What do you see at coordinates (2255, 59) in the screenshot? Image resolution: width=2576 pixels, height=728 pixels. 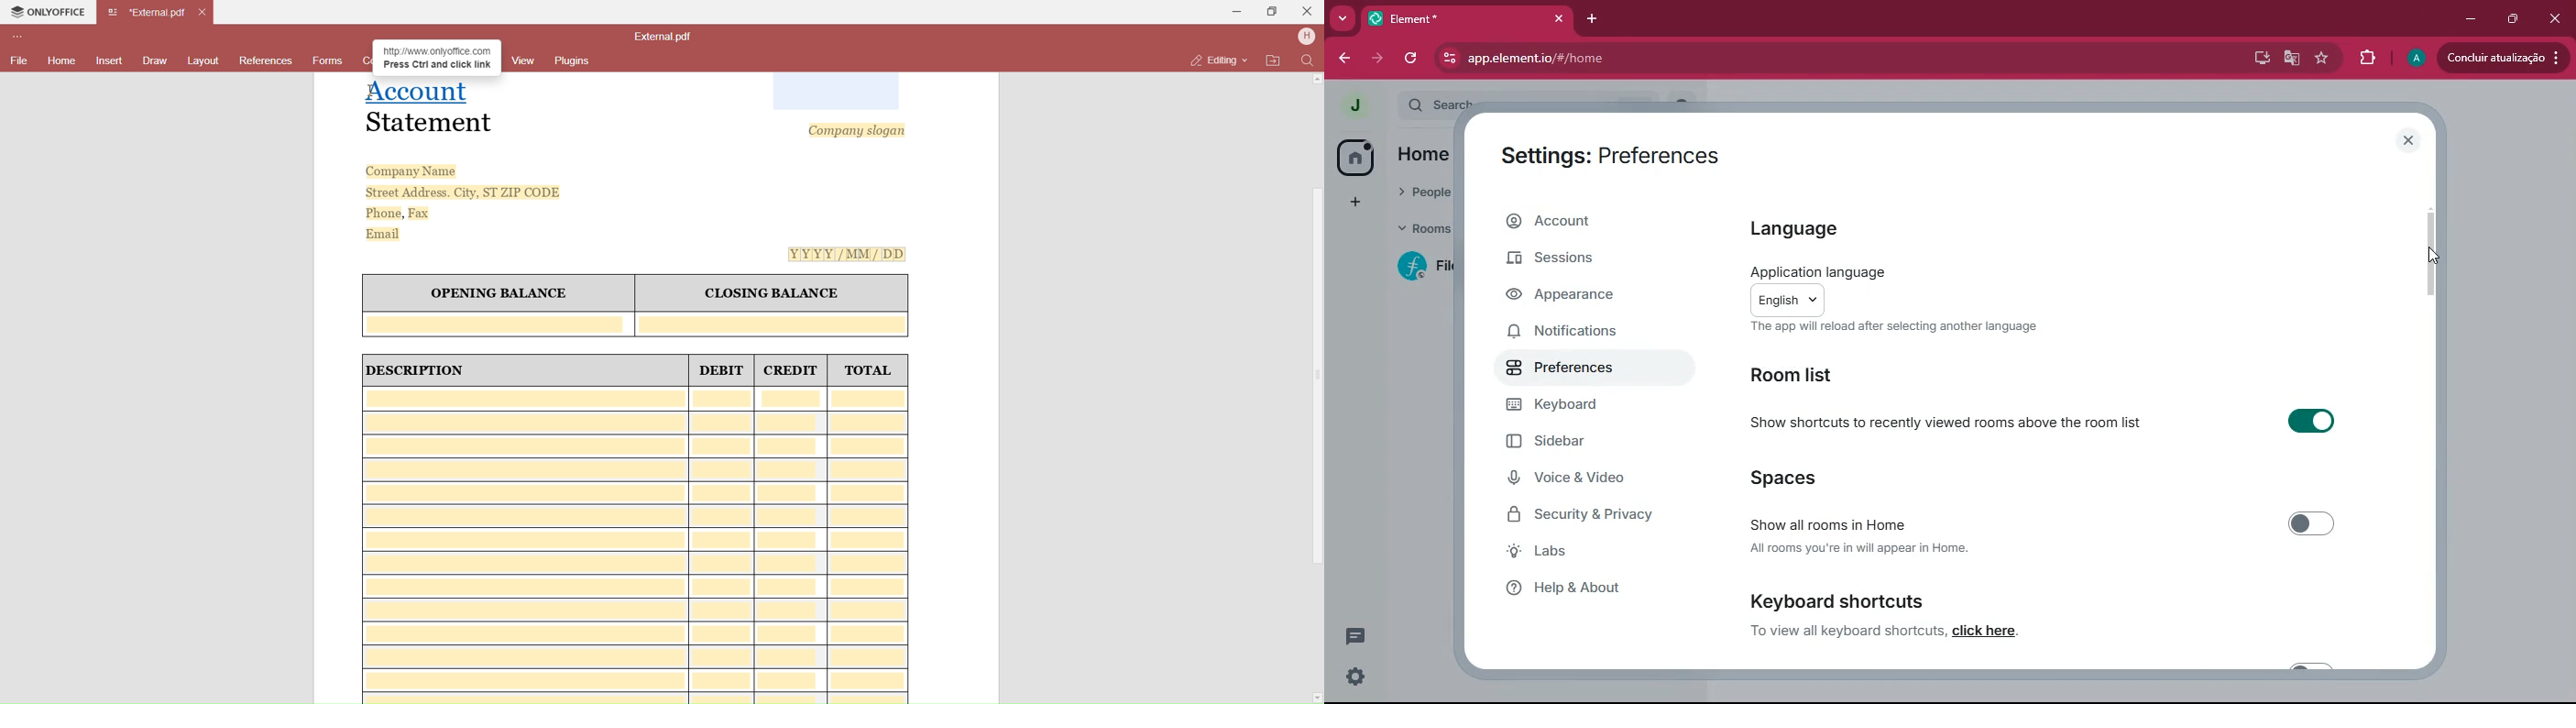 I see `desktop` at bounding box center [2255, 59].